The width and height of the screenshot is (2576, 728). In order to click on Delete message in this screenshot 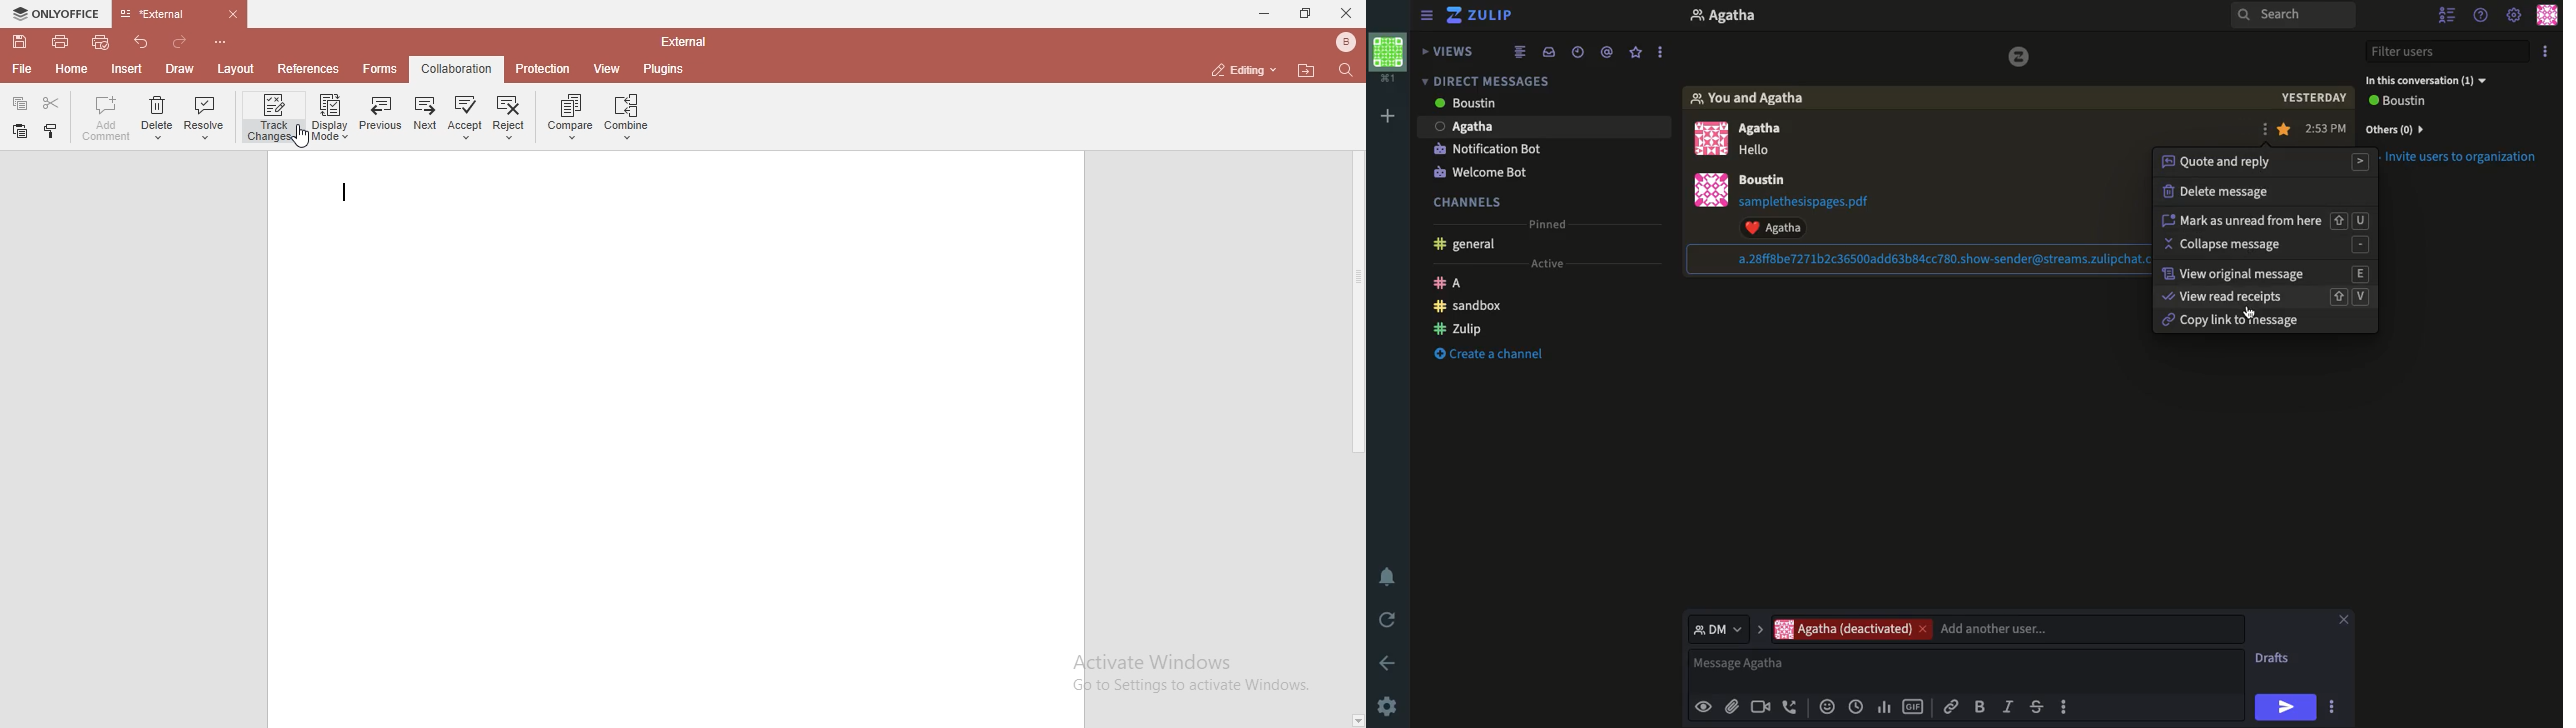, I will do `click(2216, 193)`.